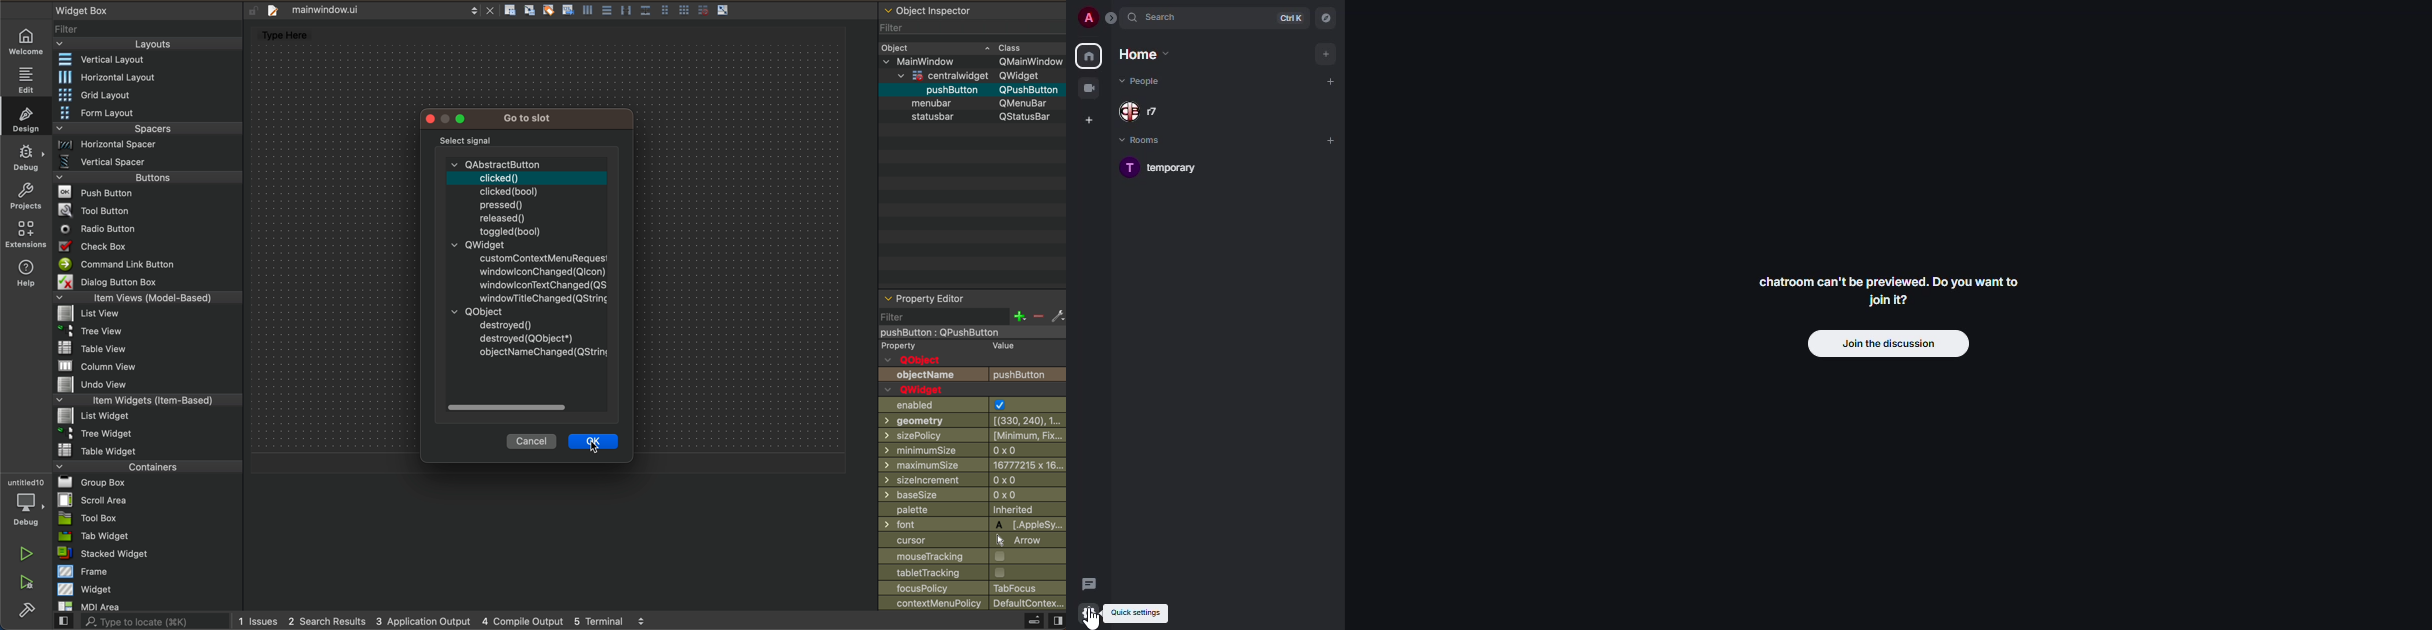 The width and height of the screenshot is (2436, 644). Describe the element at coordinates (972, 318) in the screenshot. I see `filter section` at that location.